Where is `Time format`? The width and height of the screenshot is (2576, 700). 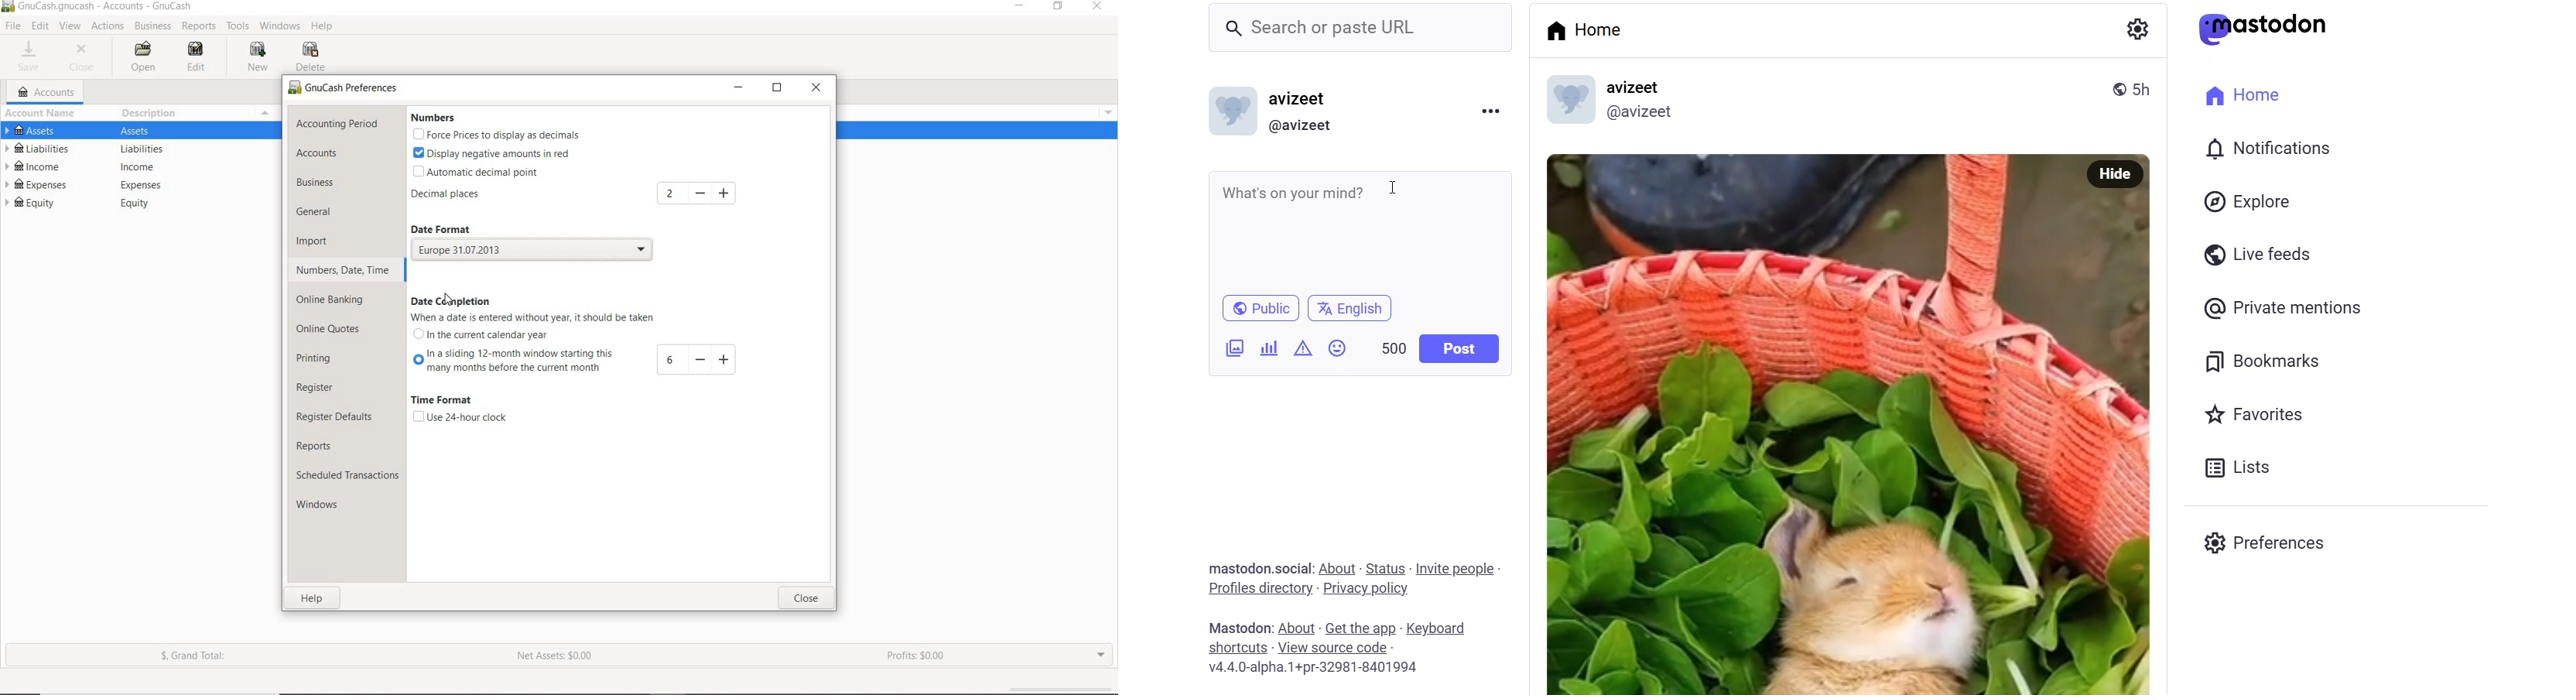 Time format is located at coordinates (441, 401).